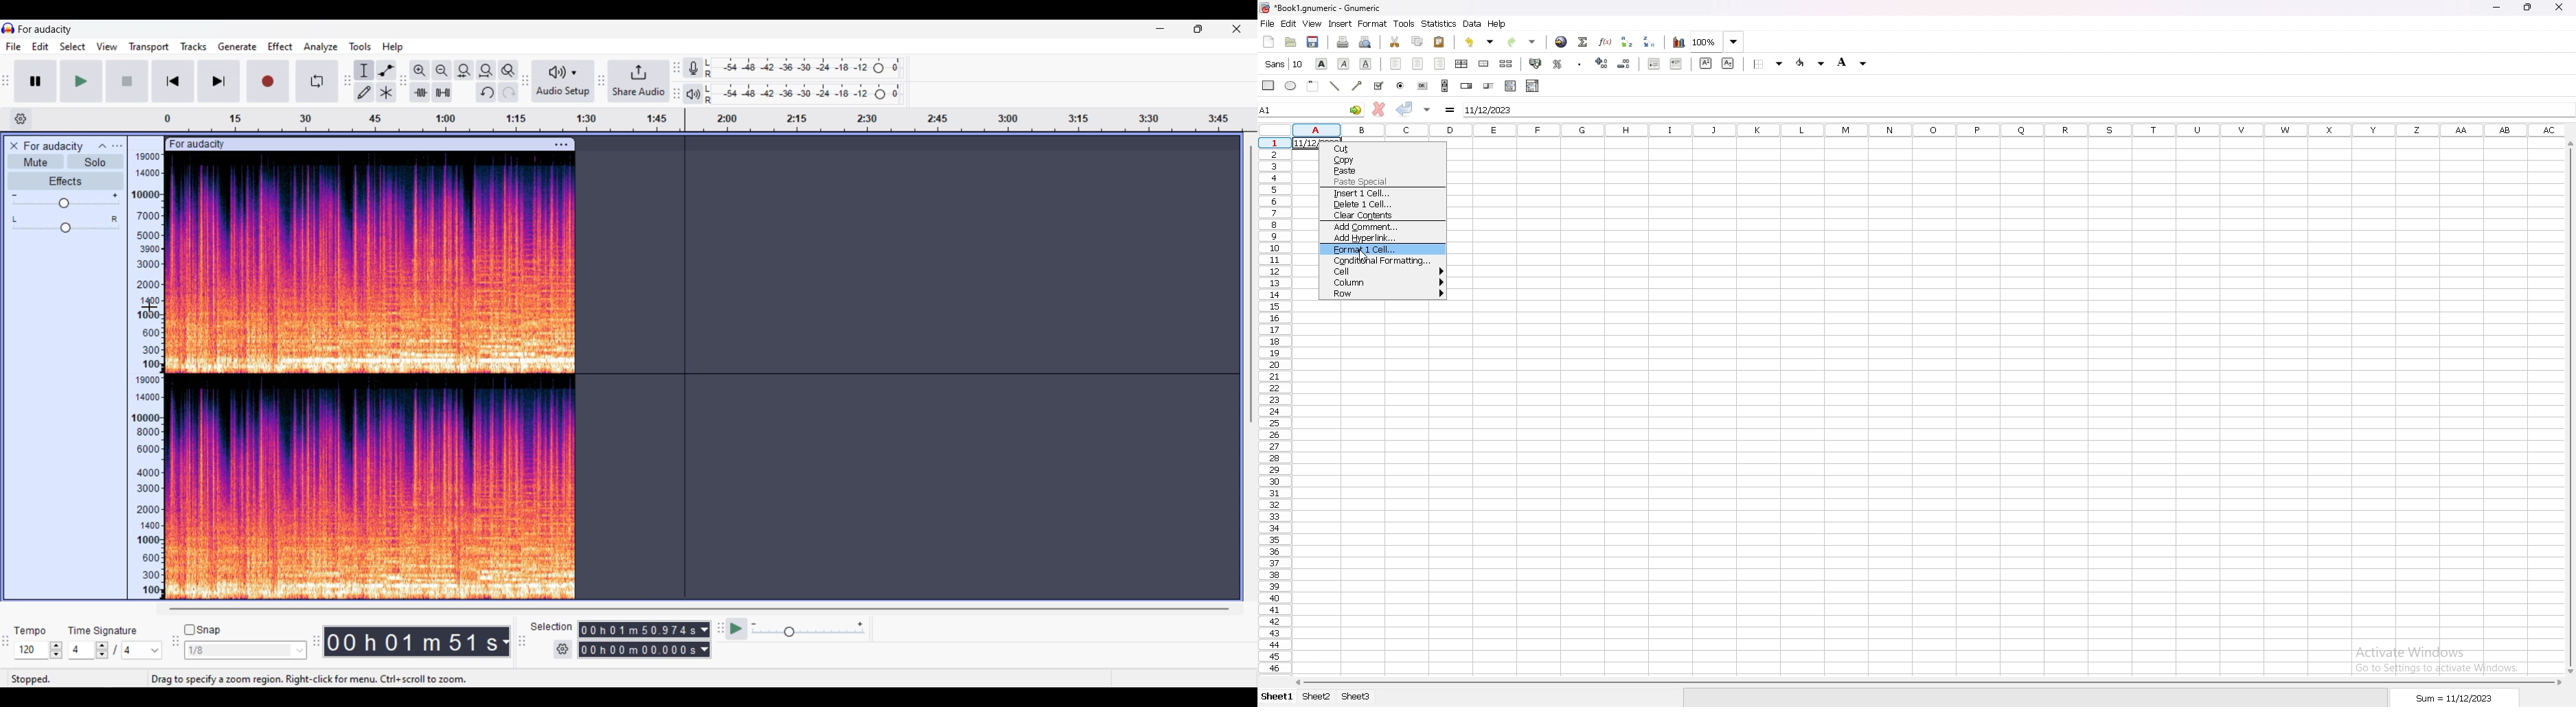  What do you see at coordinates (1507, 64) in the screenshot?
I see `split merged cells` at bounding box center [1507, 64].